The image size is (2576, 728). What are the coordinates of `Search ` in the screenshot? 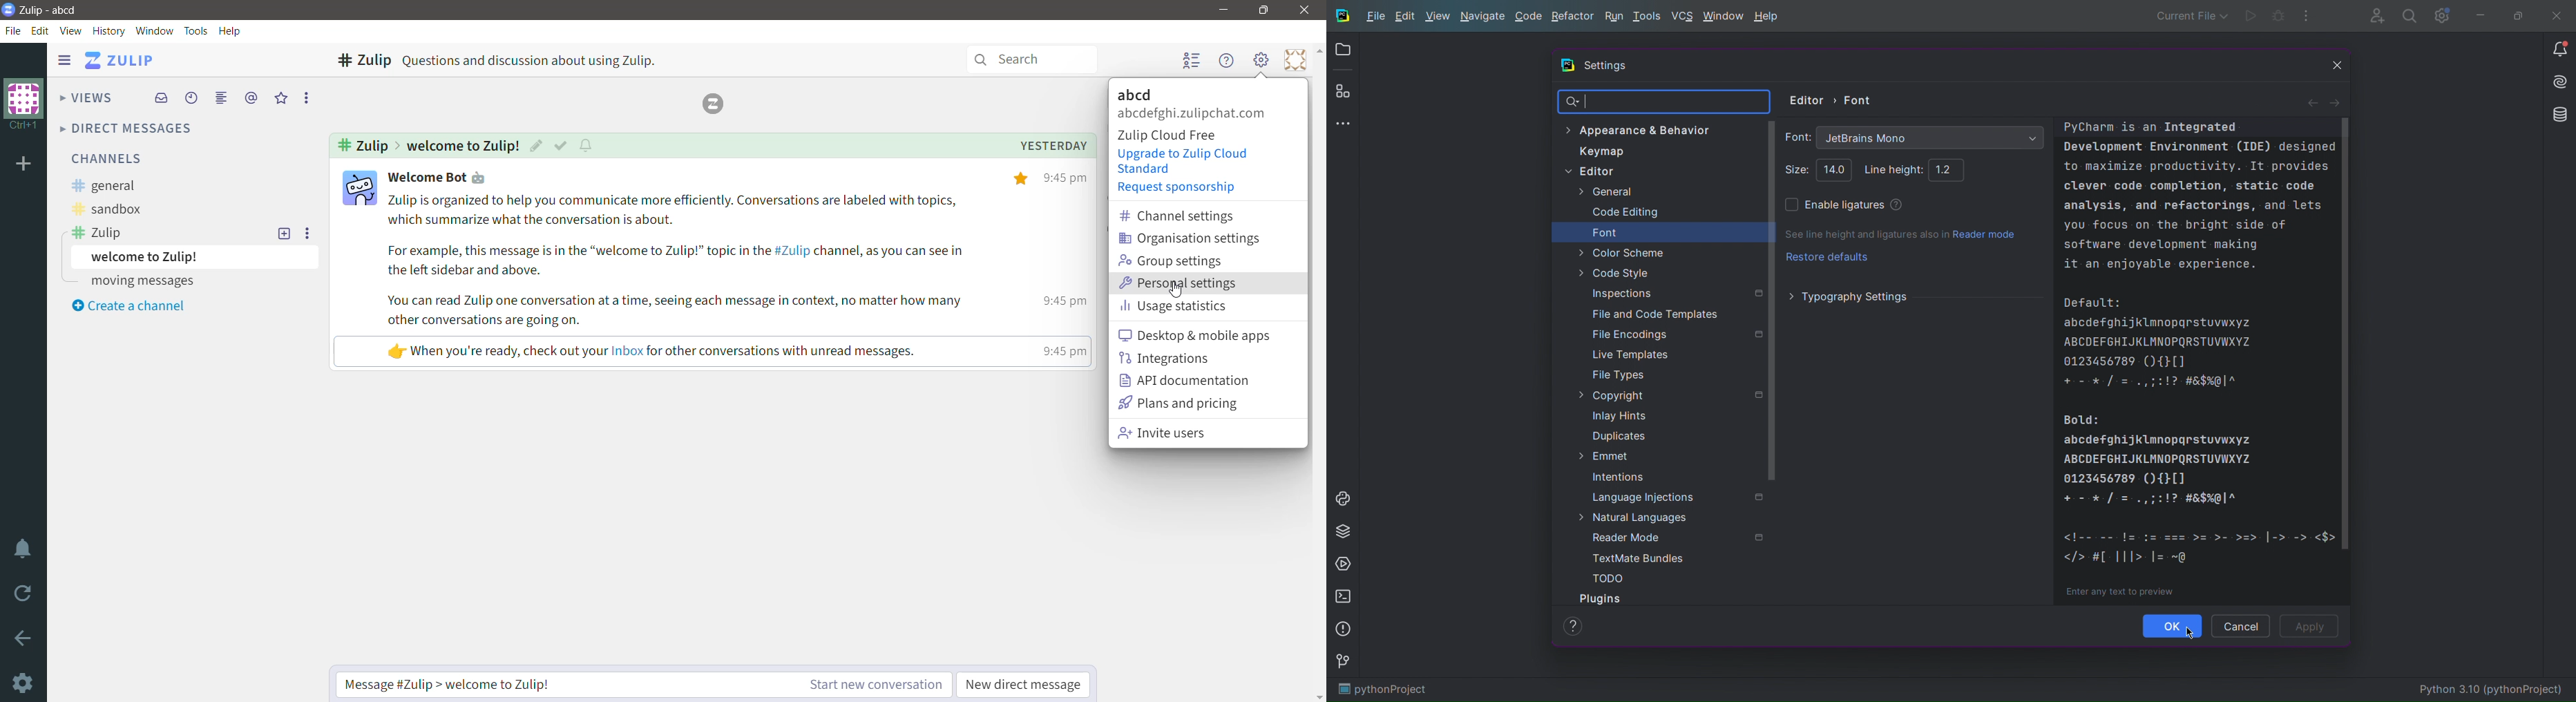 It's located at (1030, 60).